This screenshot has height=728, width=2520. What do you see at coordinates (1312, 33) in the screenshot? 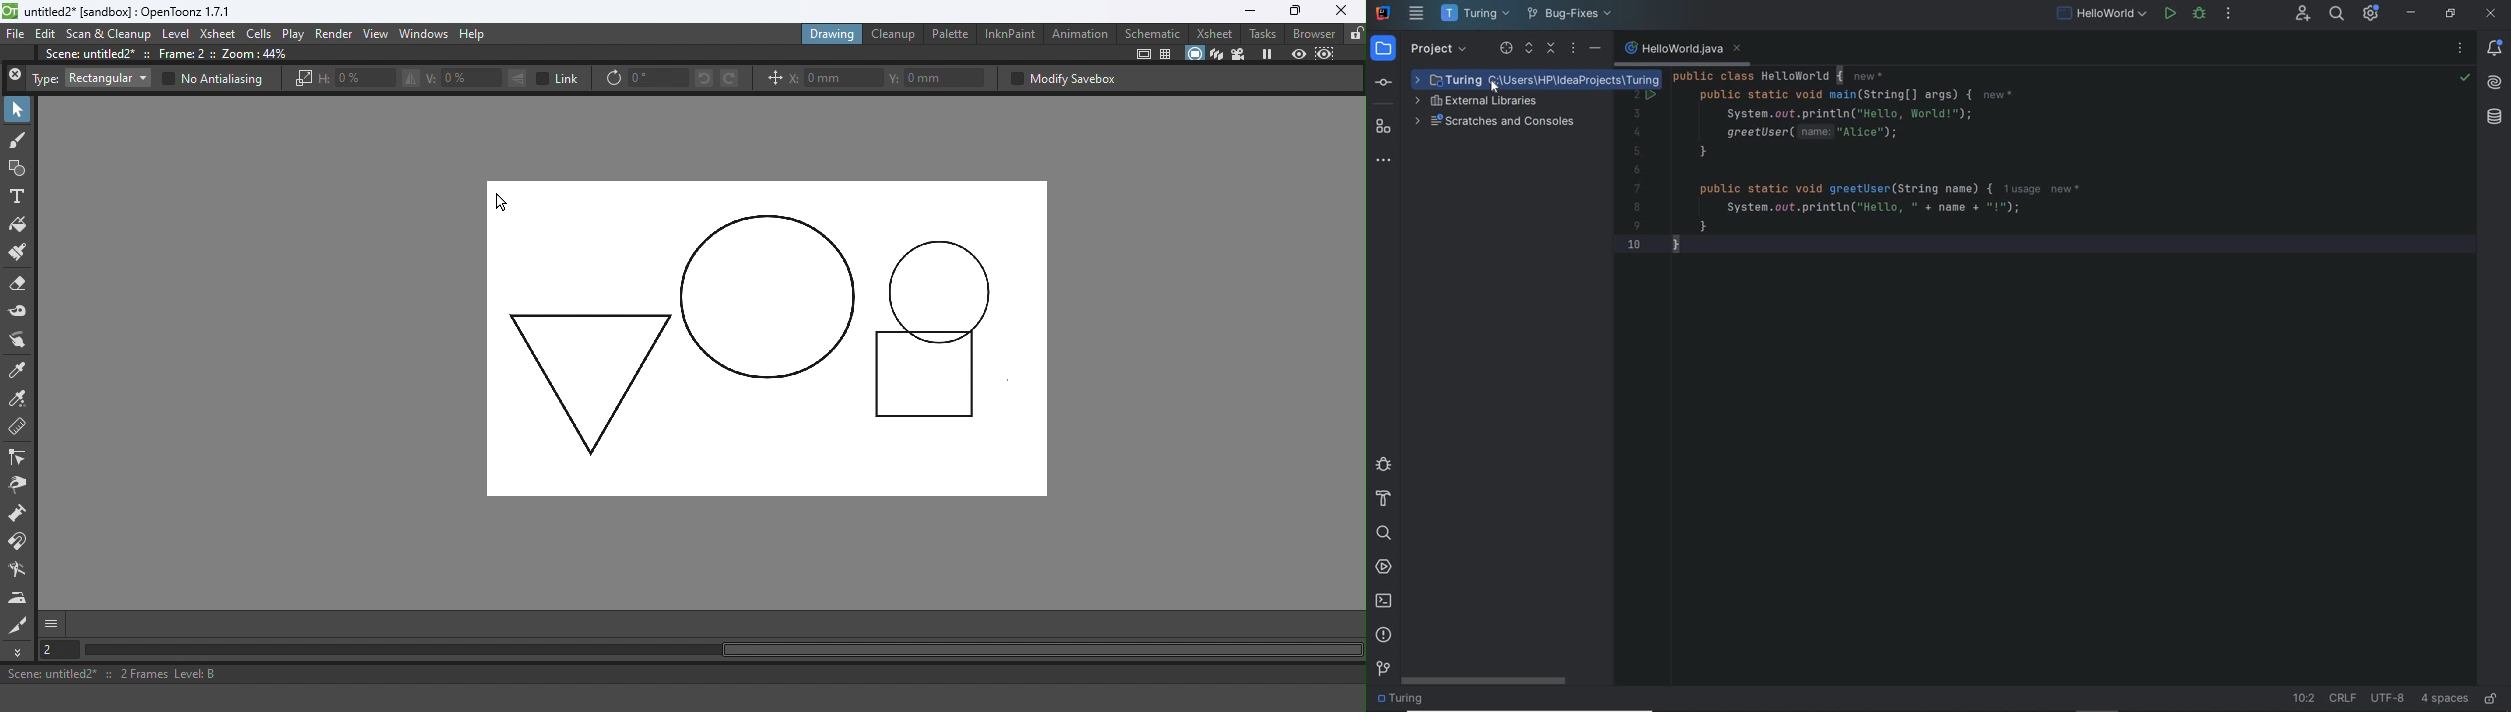
I see `Browser` at bounding box center [1312, 33].